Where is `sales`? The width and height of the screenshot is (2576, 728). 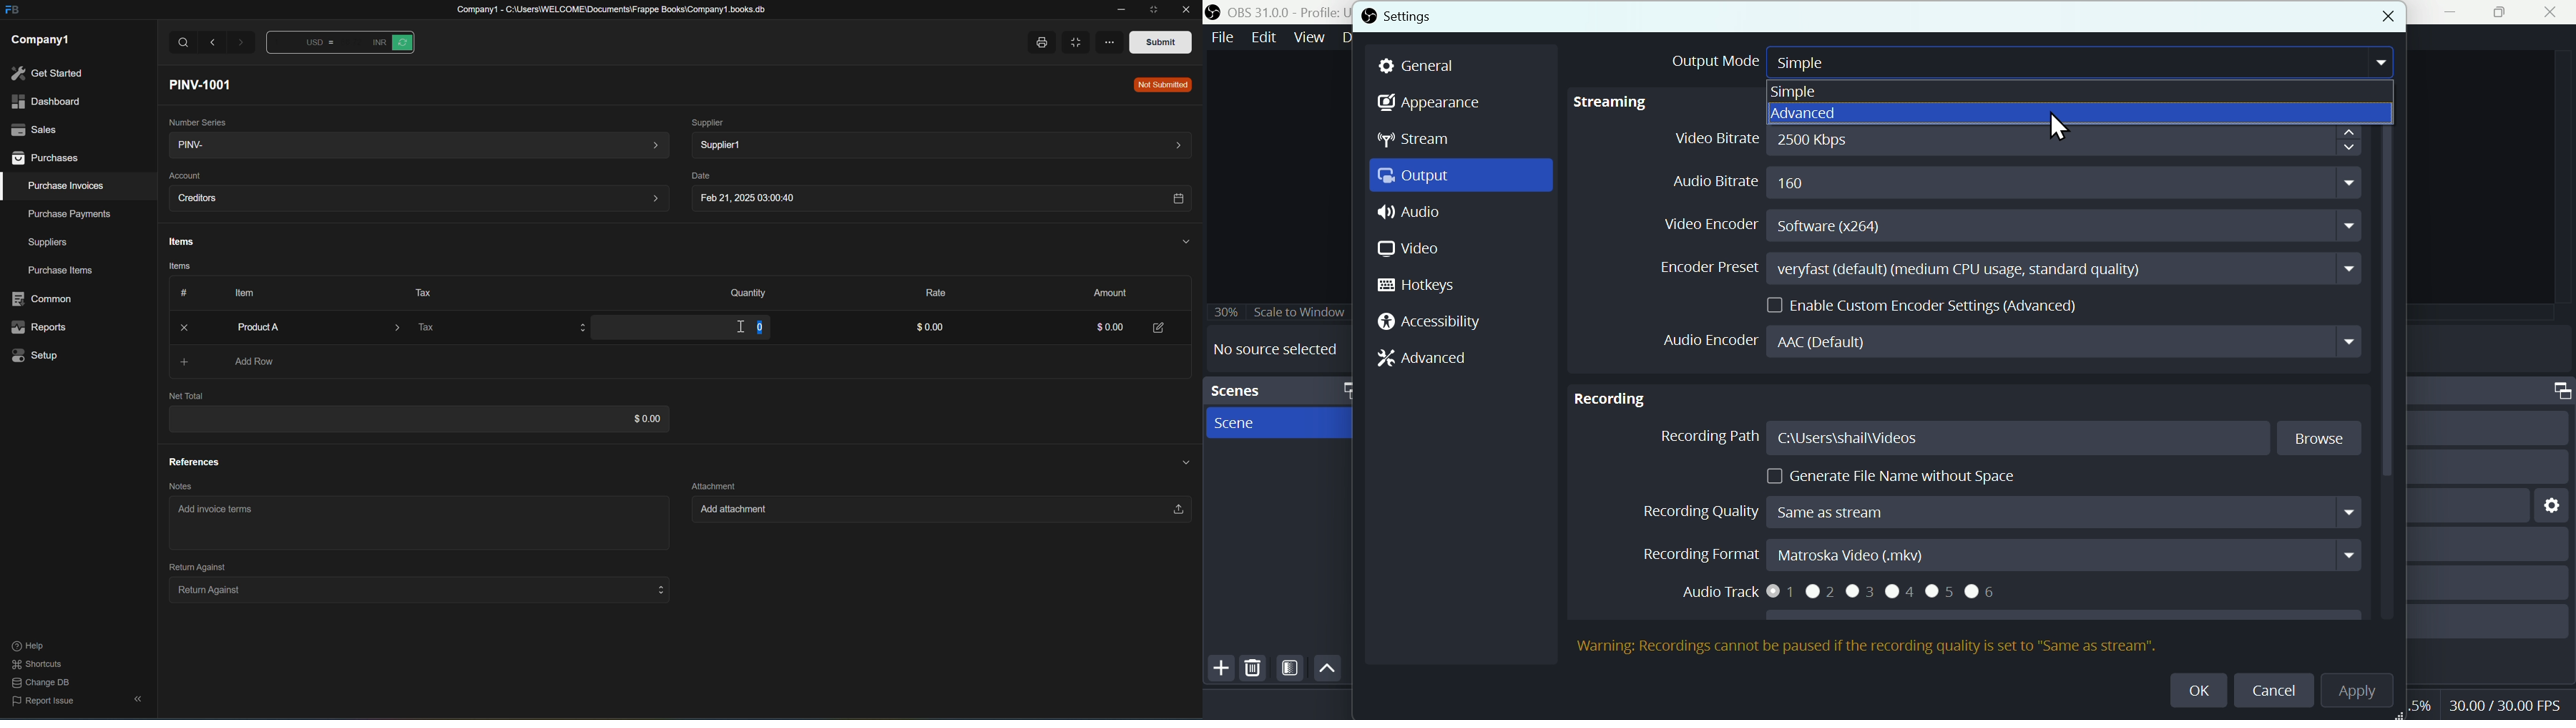 sales is located at coordinates (32, 128).